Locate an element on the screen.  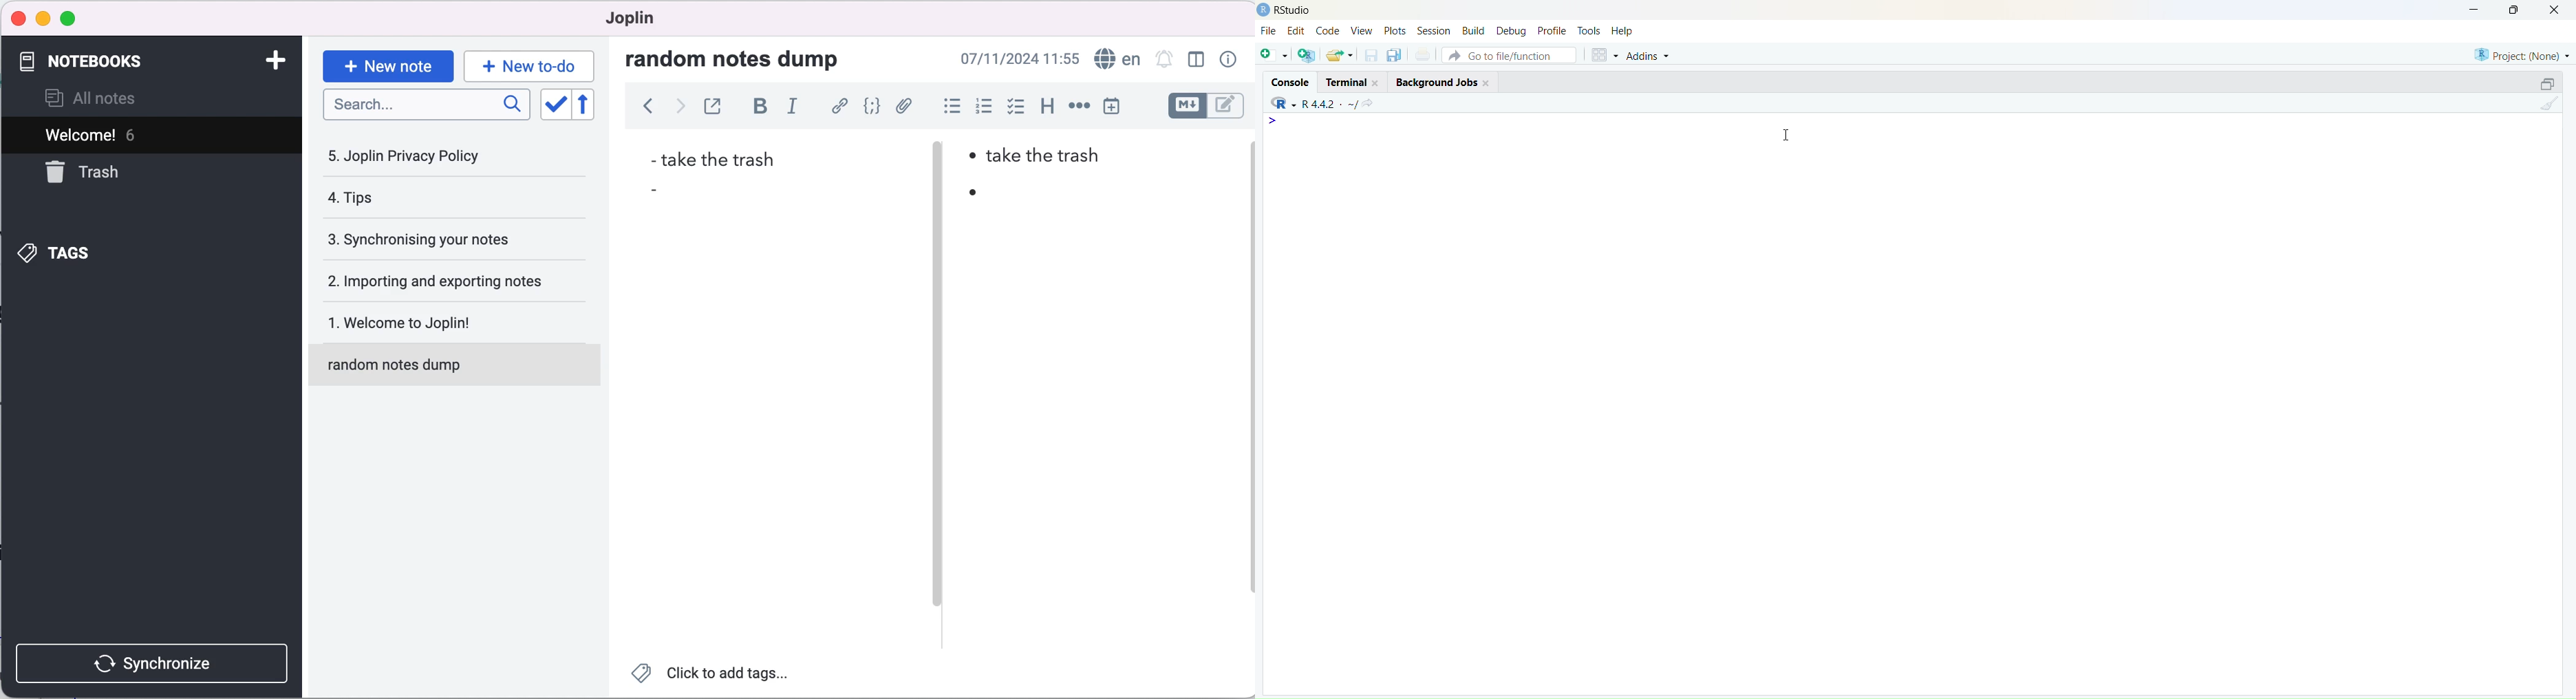
tips is located at coordinates (424, 200).